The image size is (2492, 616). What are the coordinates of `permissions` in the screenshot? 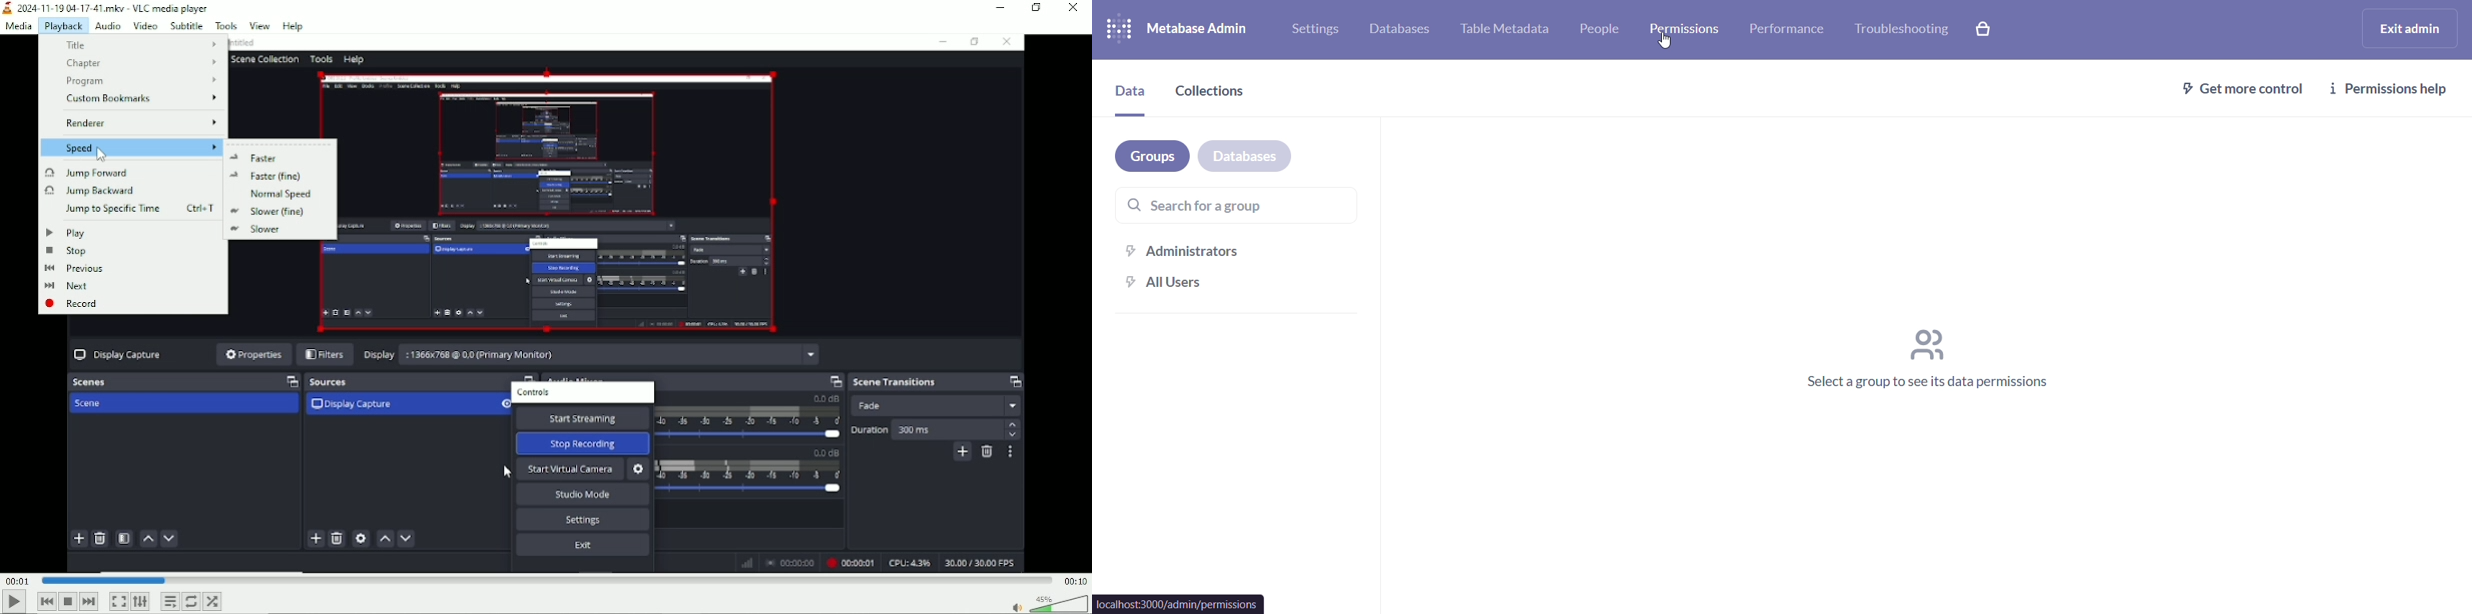 It's located at (1692, 29).